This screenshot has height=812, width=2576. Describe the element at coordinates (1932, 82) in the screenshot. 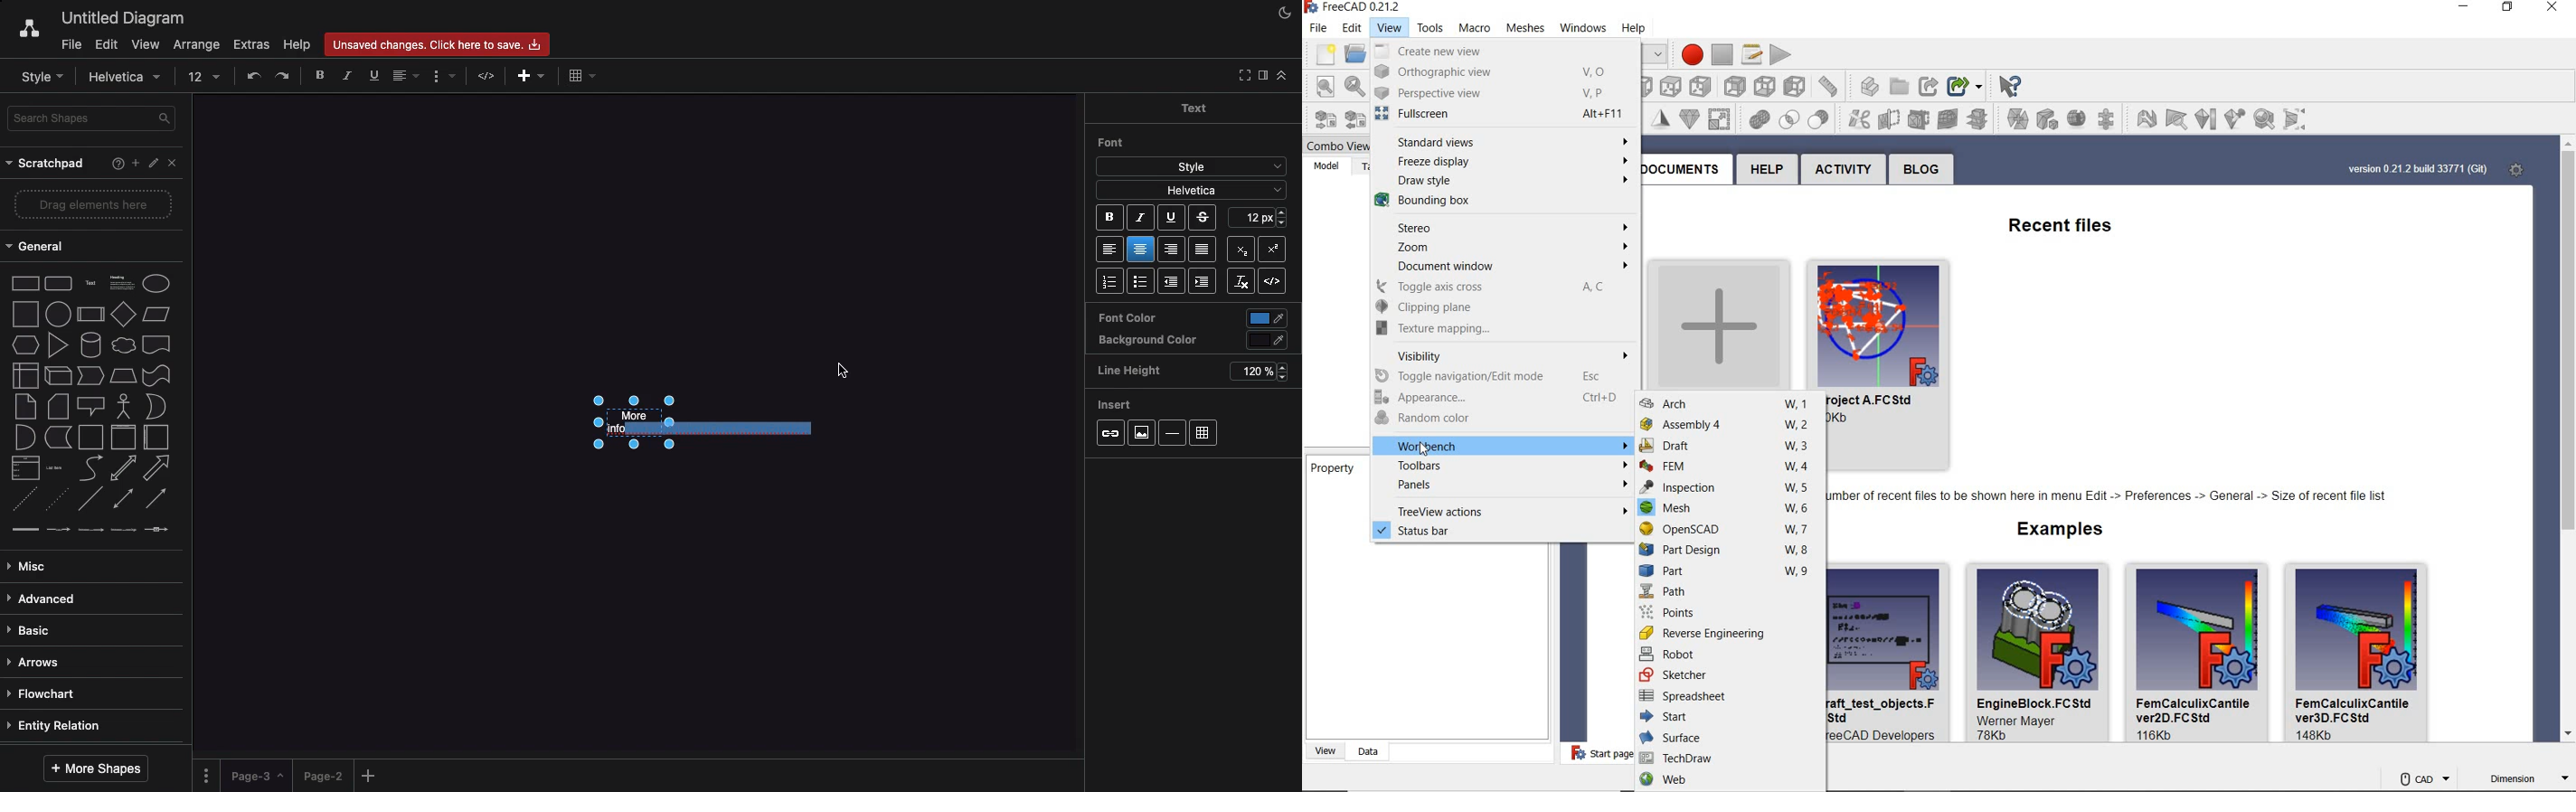

I see `make sub-link` at that location.